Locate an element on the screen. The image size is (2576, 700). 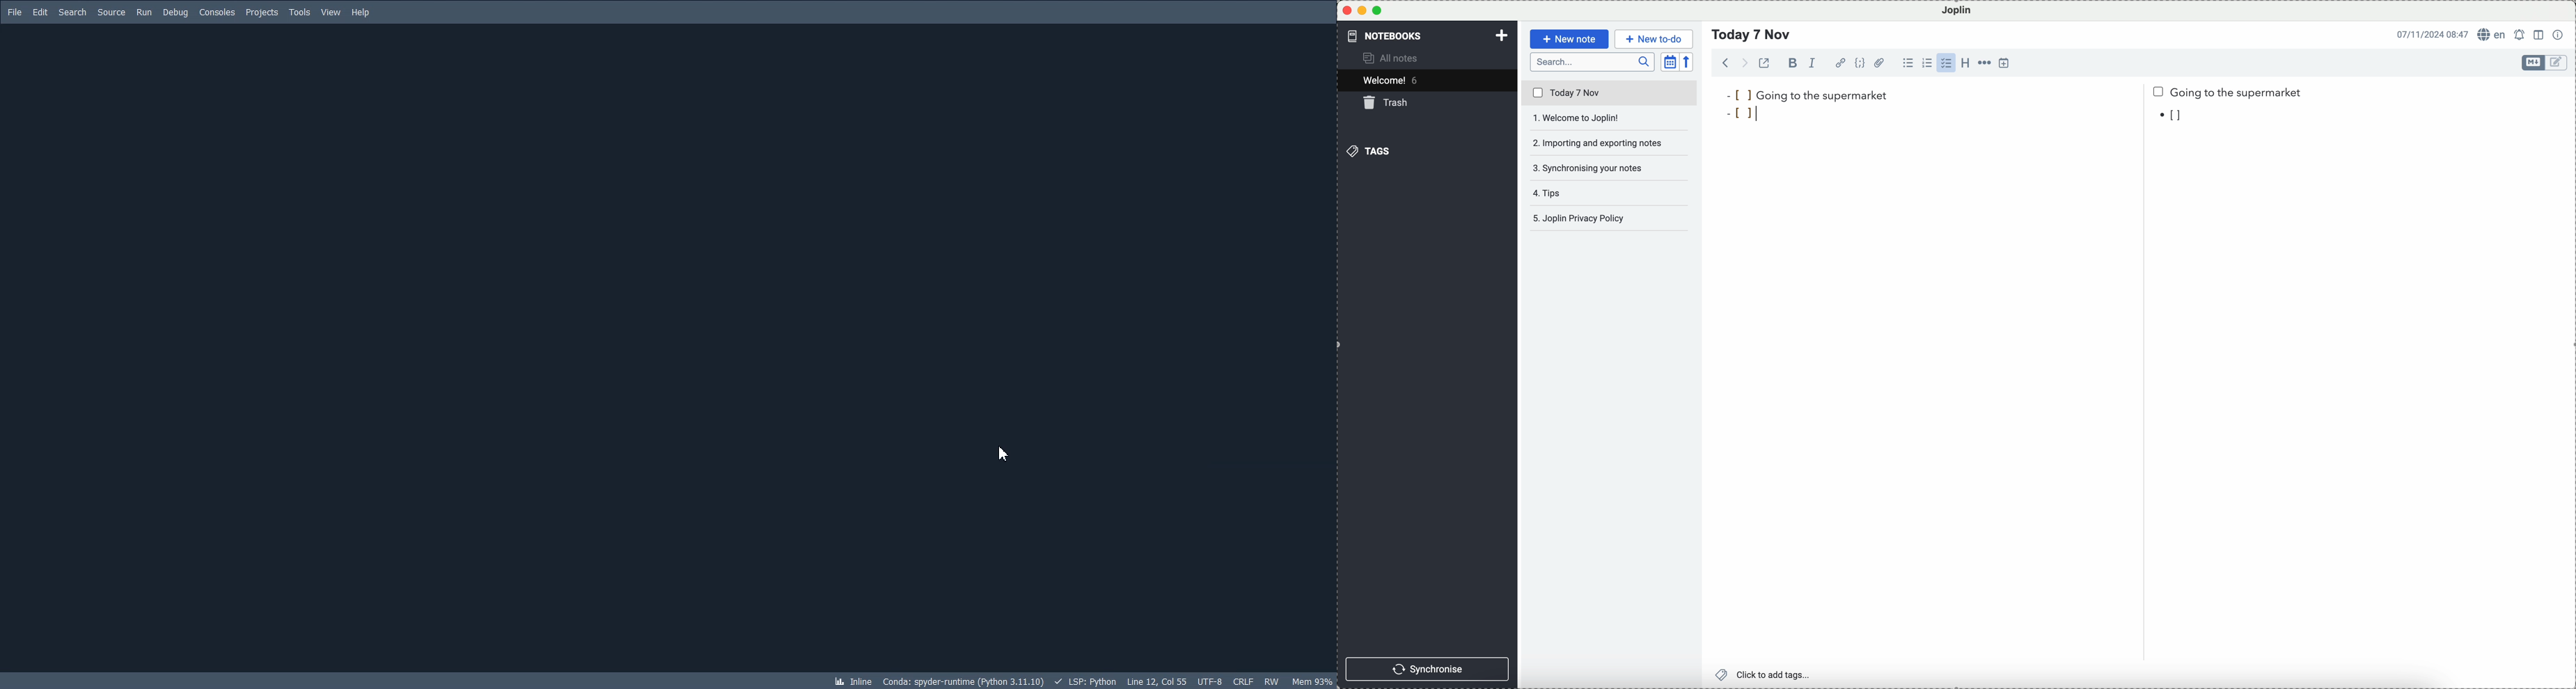
welcome! 6 is located at coordinates (1394, 79).